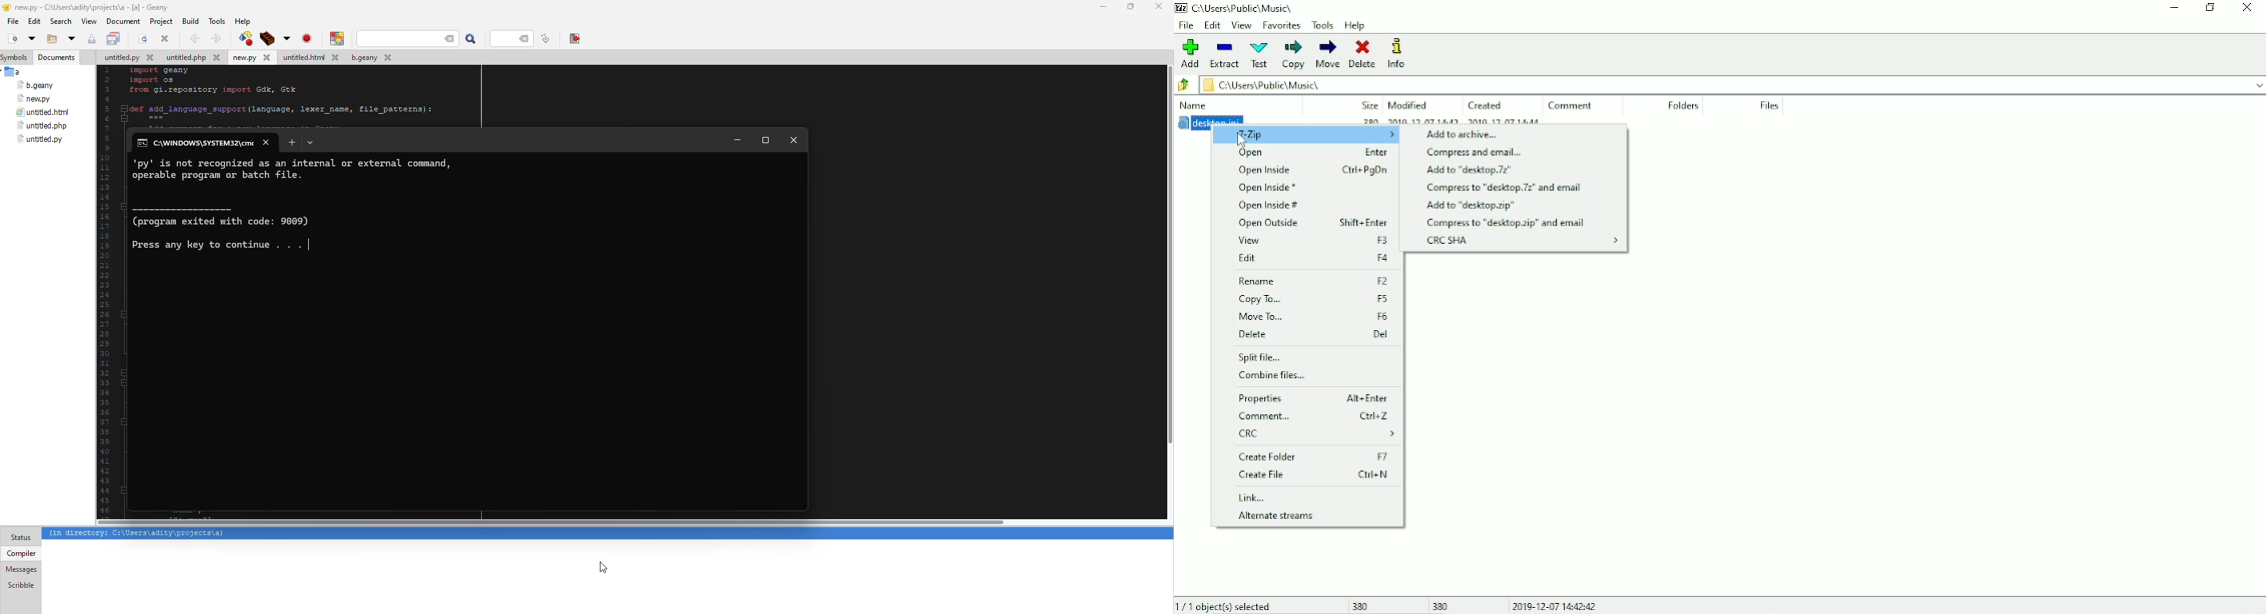 This screenshot has height=616, width=2268. Describe the element at coordinates (1475, 152) in the screenshot. I see `compress and email` at that location.